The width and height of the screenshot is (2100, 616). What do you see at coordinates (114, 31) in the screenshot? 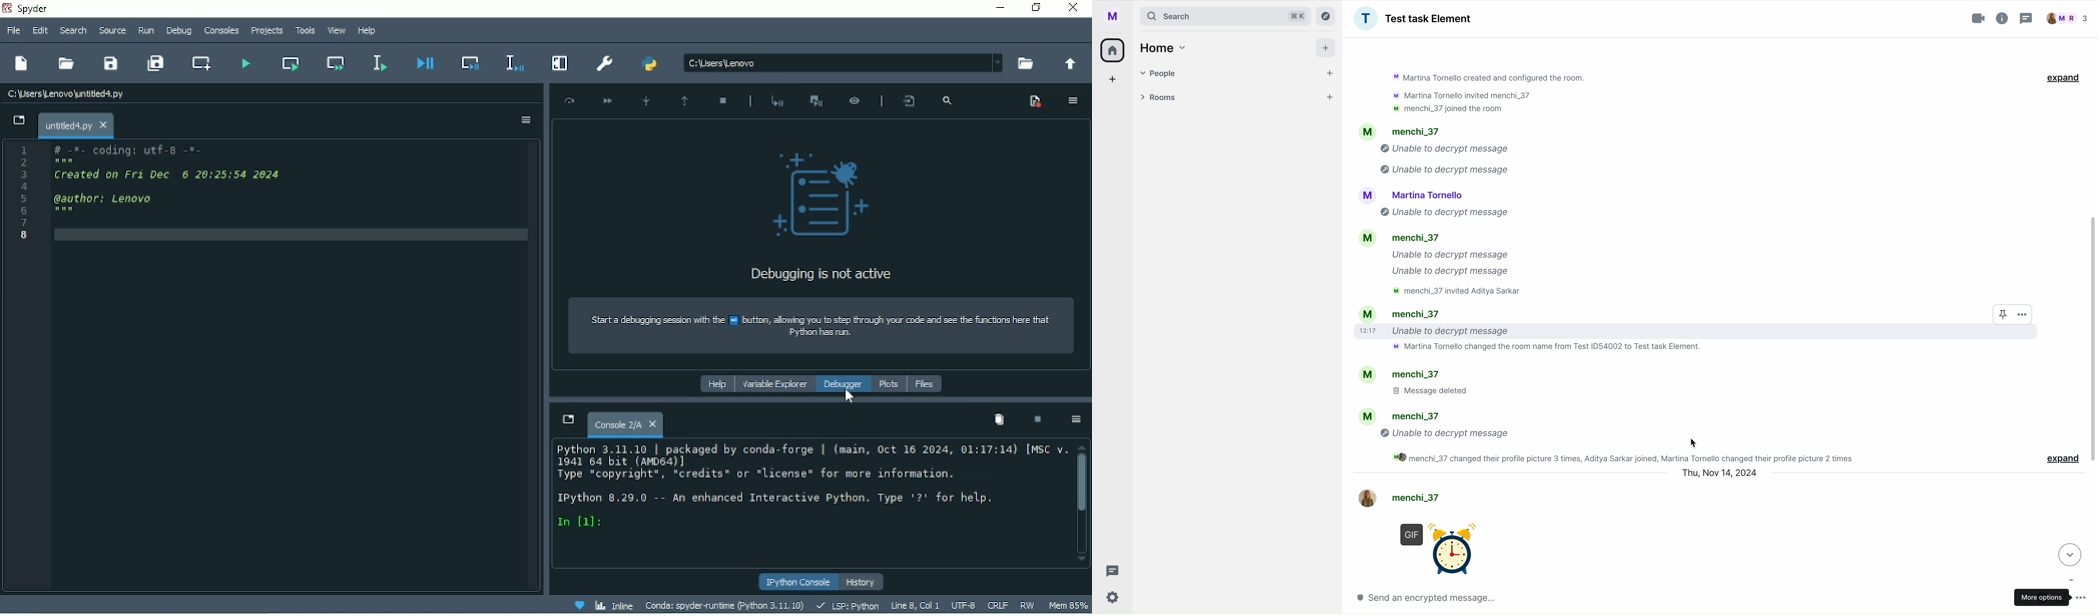
I see `Source` at bounding box center [114, 31].